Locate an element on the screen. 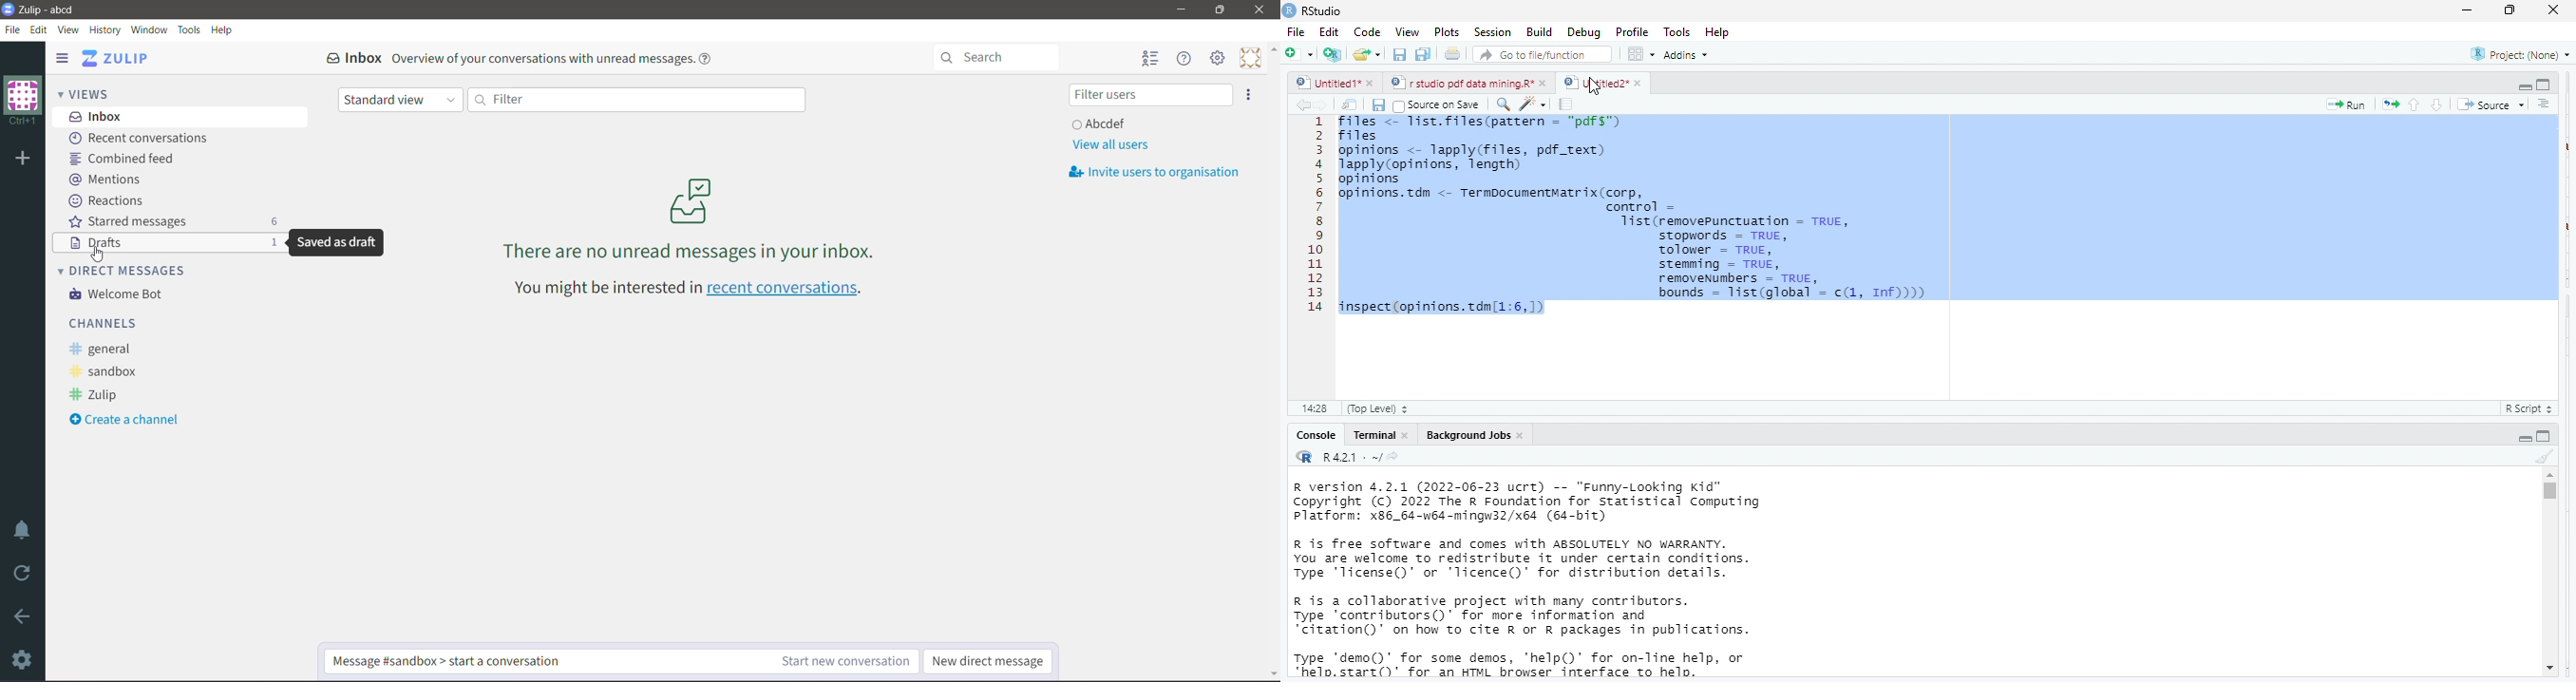 The image size is (2576, 700). R421: ~/ is located at coordinates (1360, 458).